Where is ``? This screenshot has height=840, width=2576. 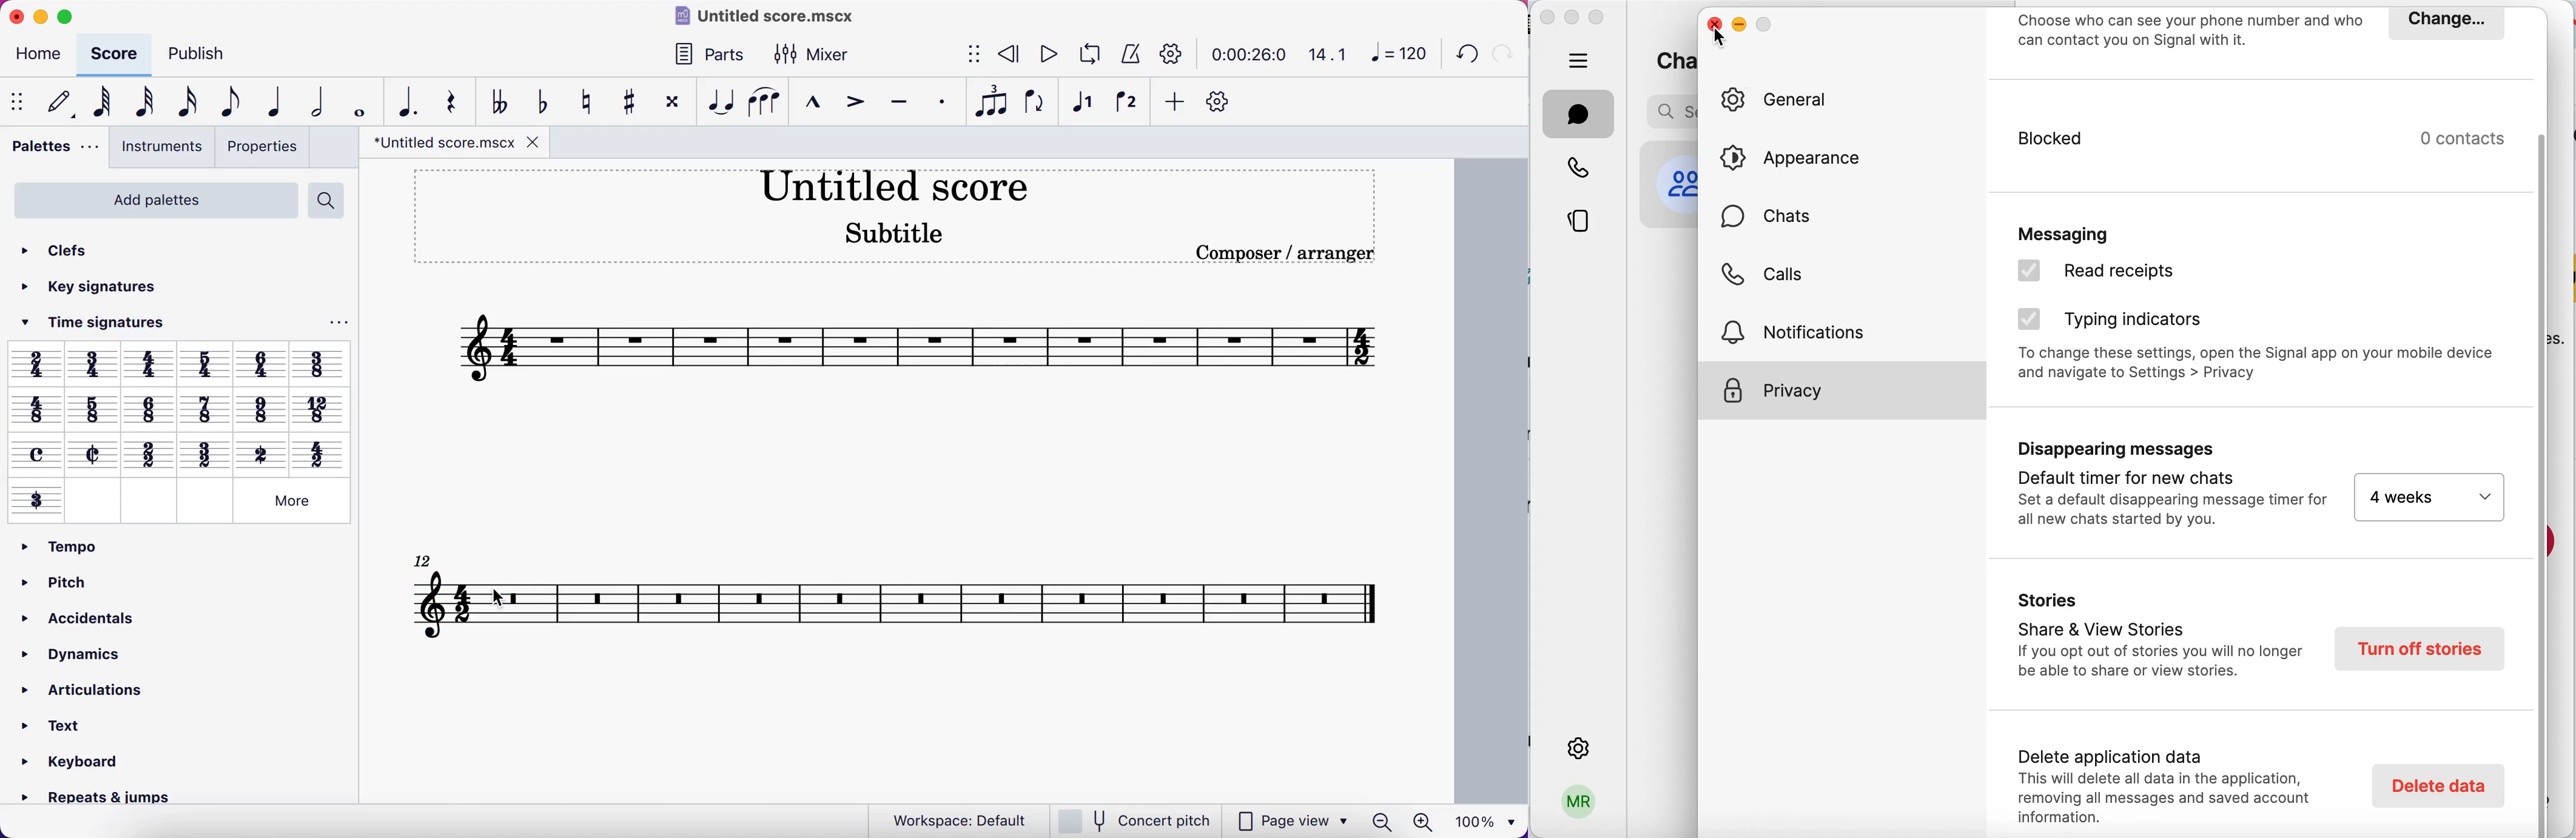
 is located at coordinates (36, 363).